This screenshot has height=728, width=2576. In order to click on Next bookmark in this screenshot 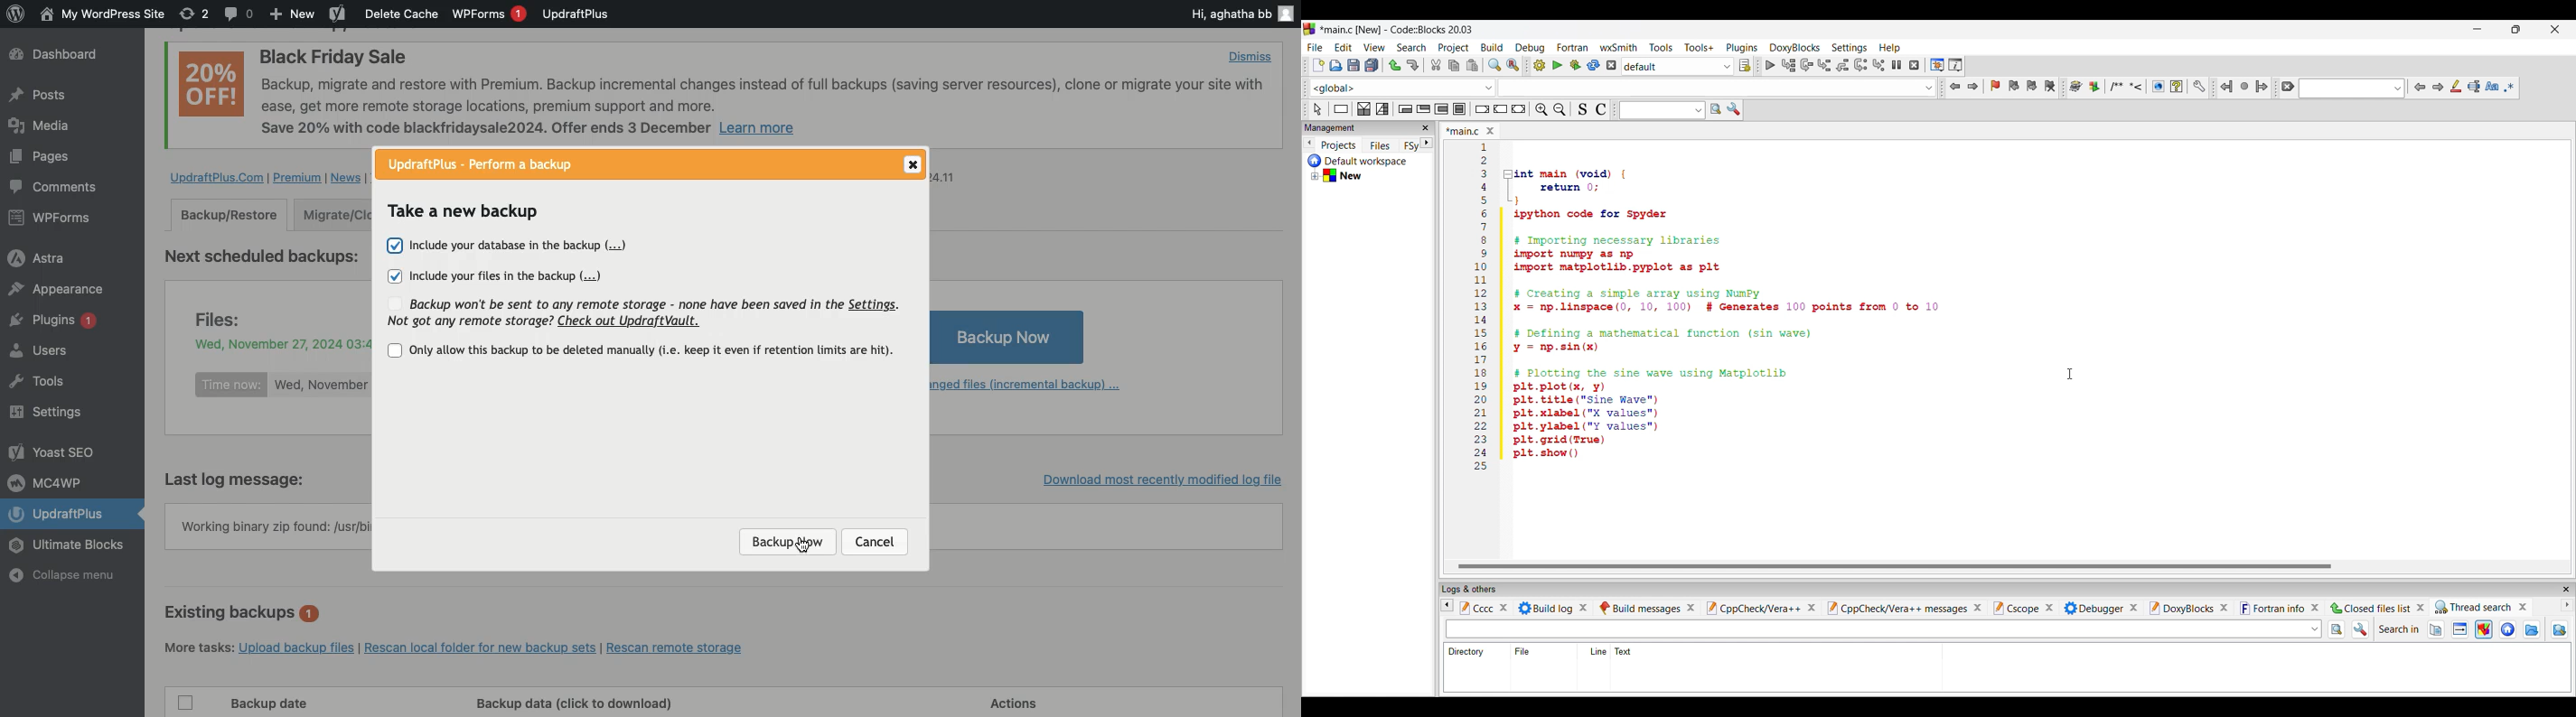, I will do `click(2034, 86)`.